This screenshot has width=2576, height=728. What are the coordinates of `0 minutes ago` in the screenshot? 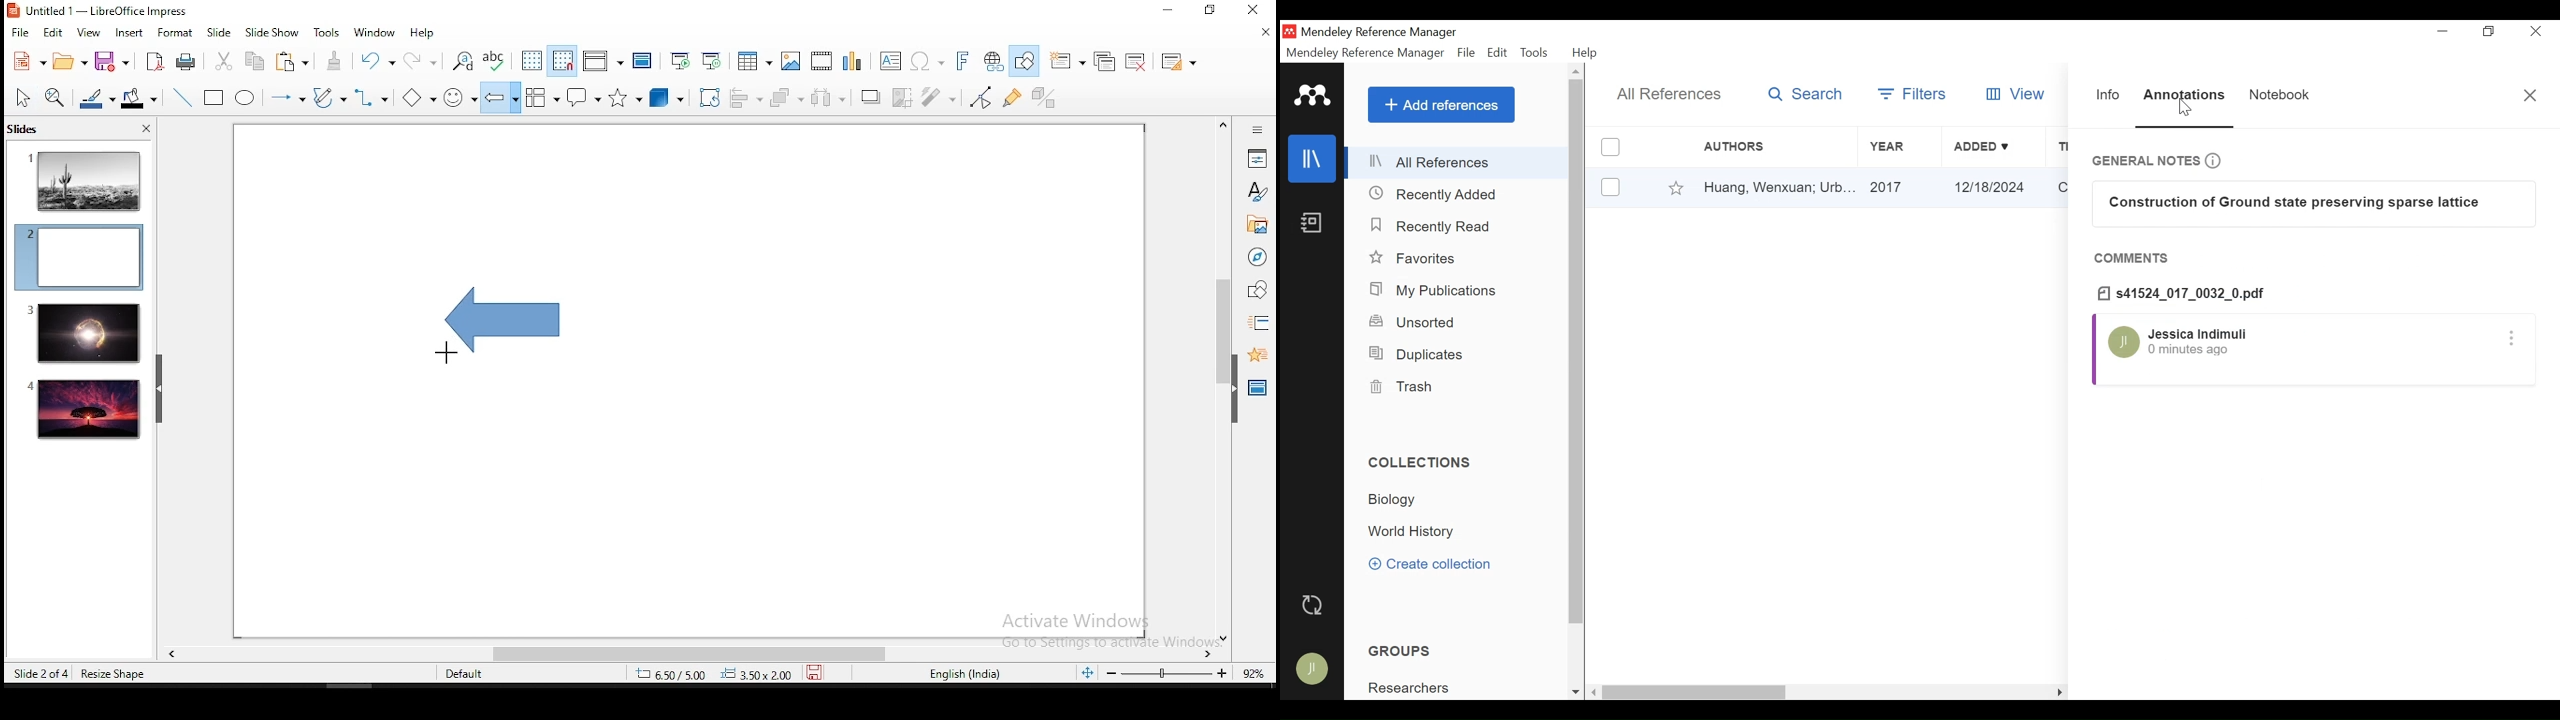 It's located at (2190, 350).